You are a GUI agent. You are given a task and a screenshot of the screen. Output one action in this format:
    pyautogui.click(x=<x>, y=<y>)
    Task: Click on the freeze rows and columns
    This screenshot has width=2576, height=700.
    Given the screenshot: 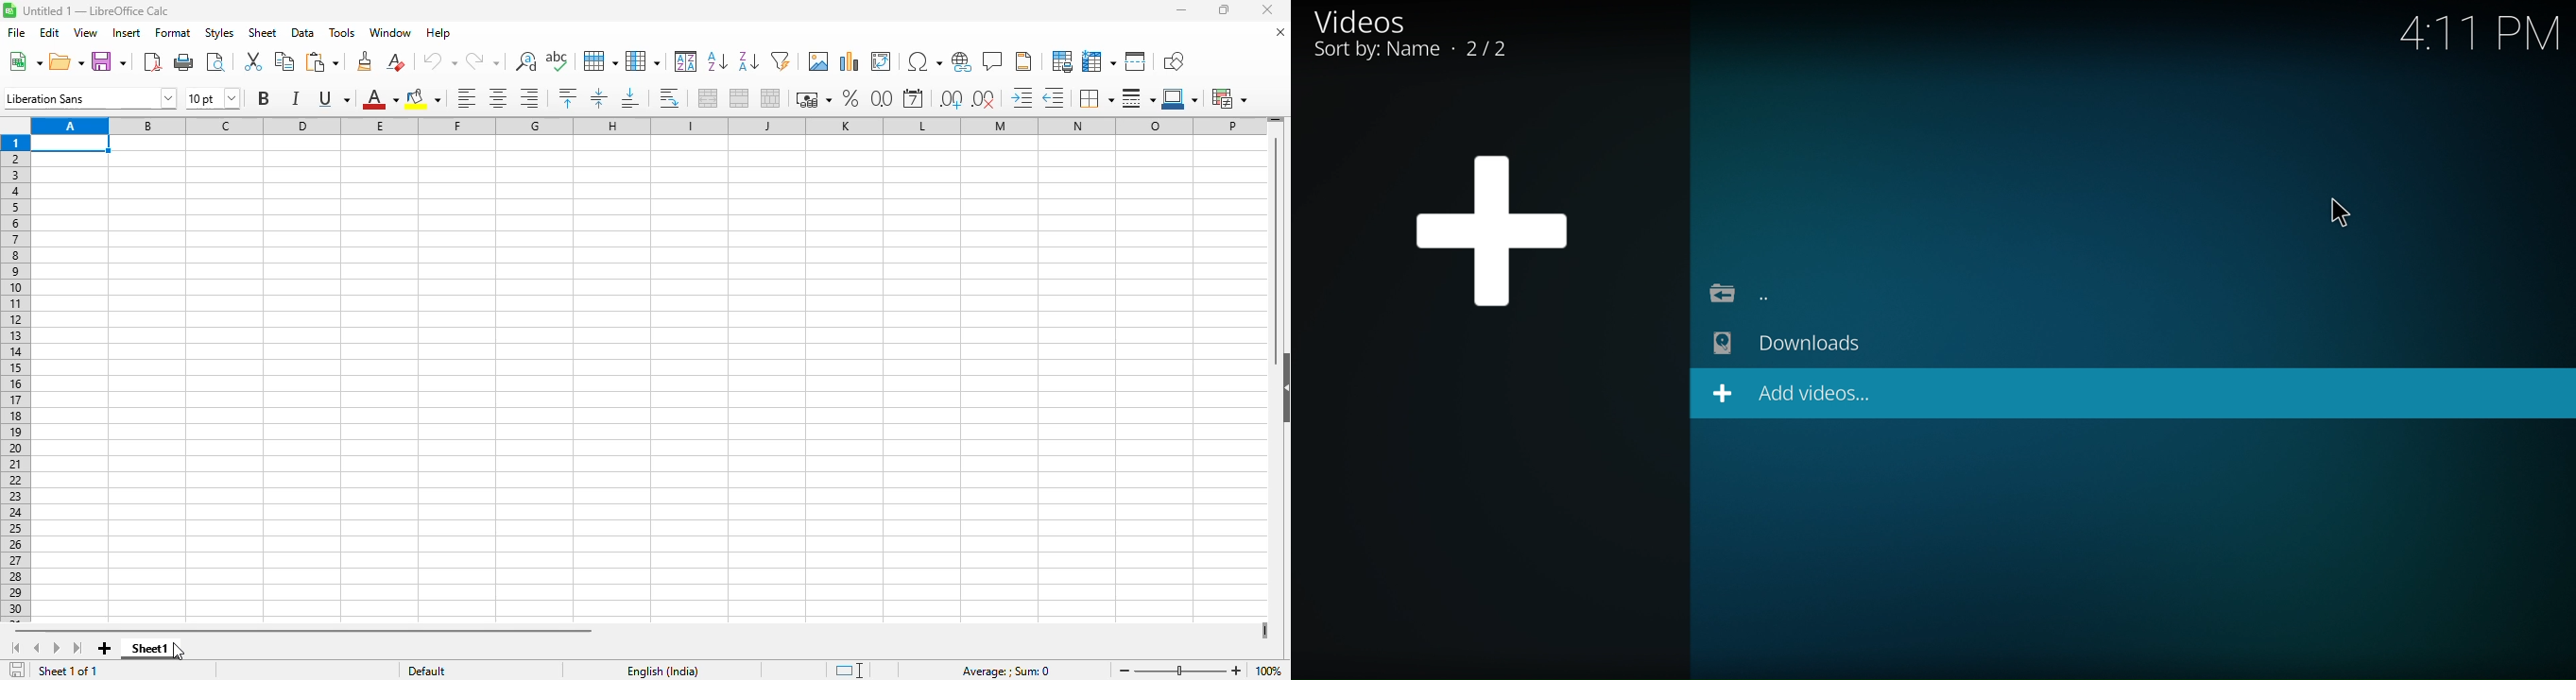 What is the action you would take?
    pyautogui.click(x=1099, y=61)
    